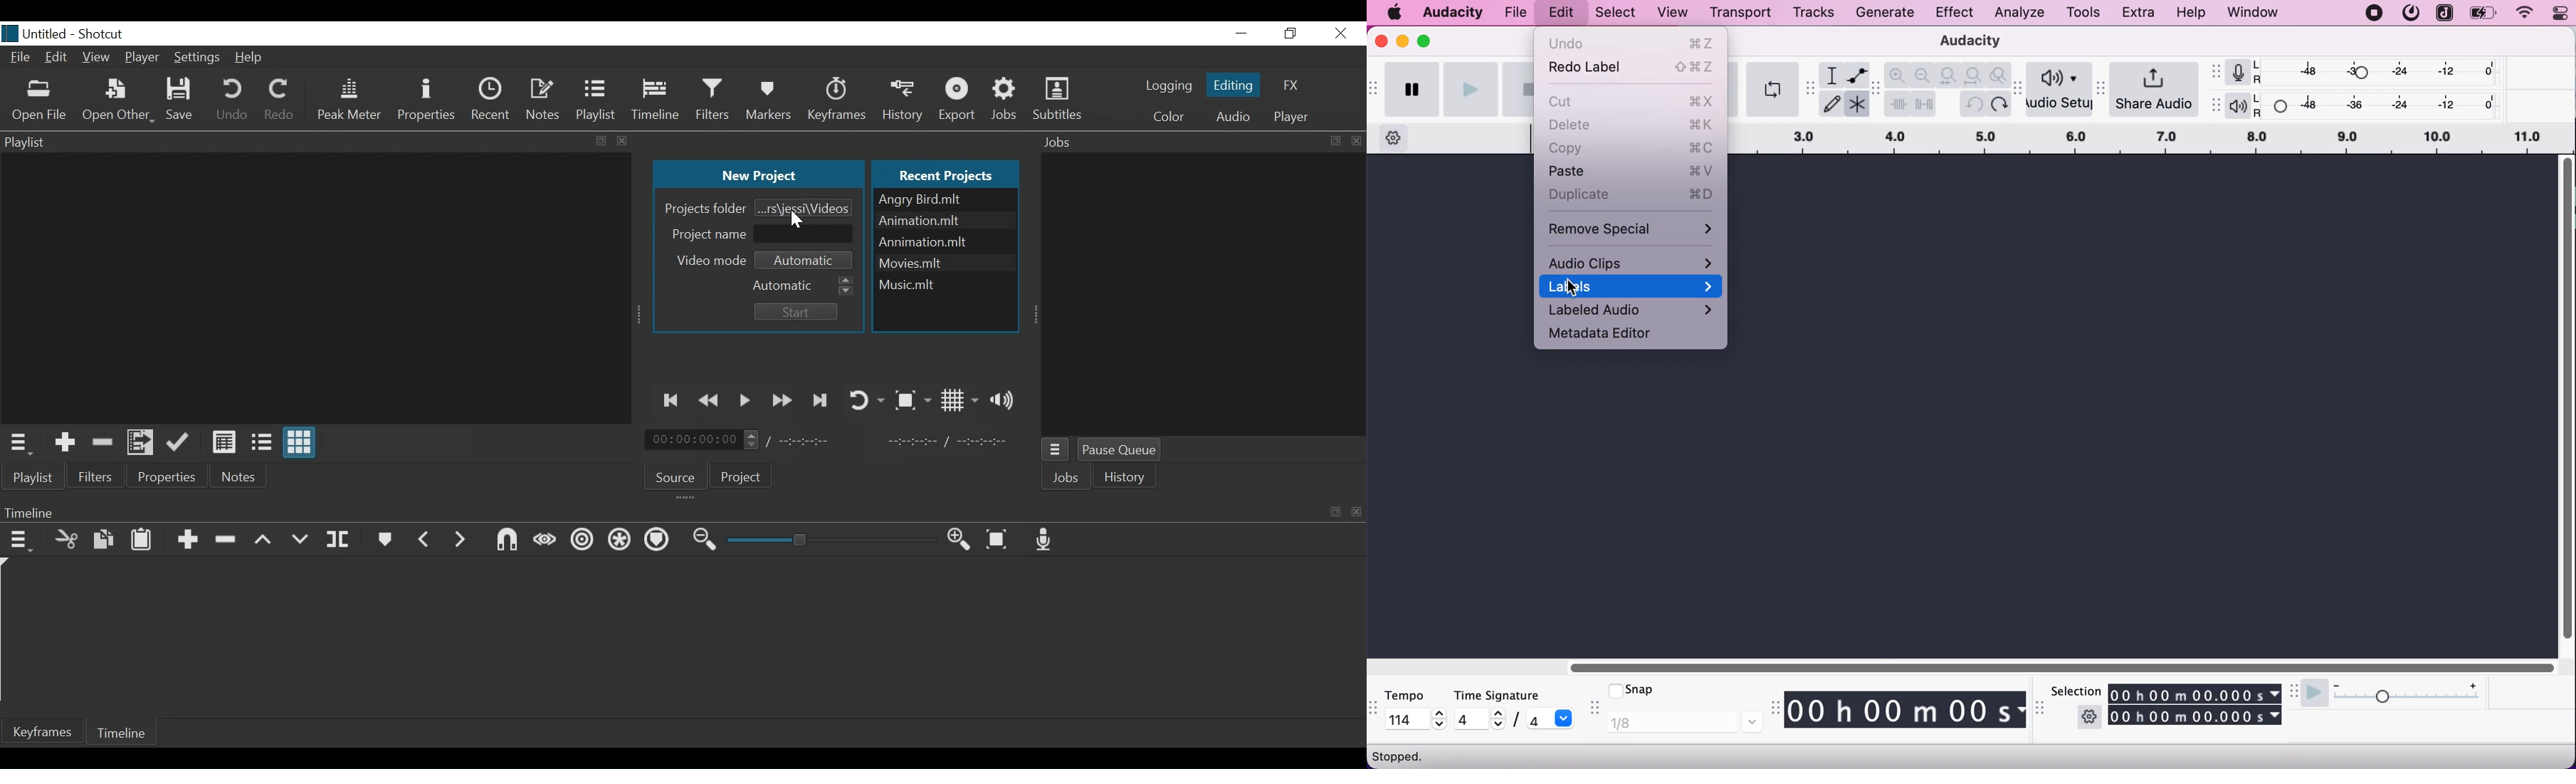 This screenshot has width=2576, height=784. I want to click on Cut, so click(67, 538).